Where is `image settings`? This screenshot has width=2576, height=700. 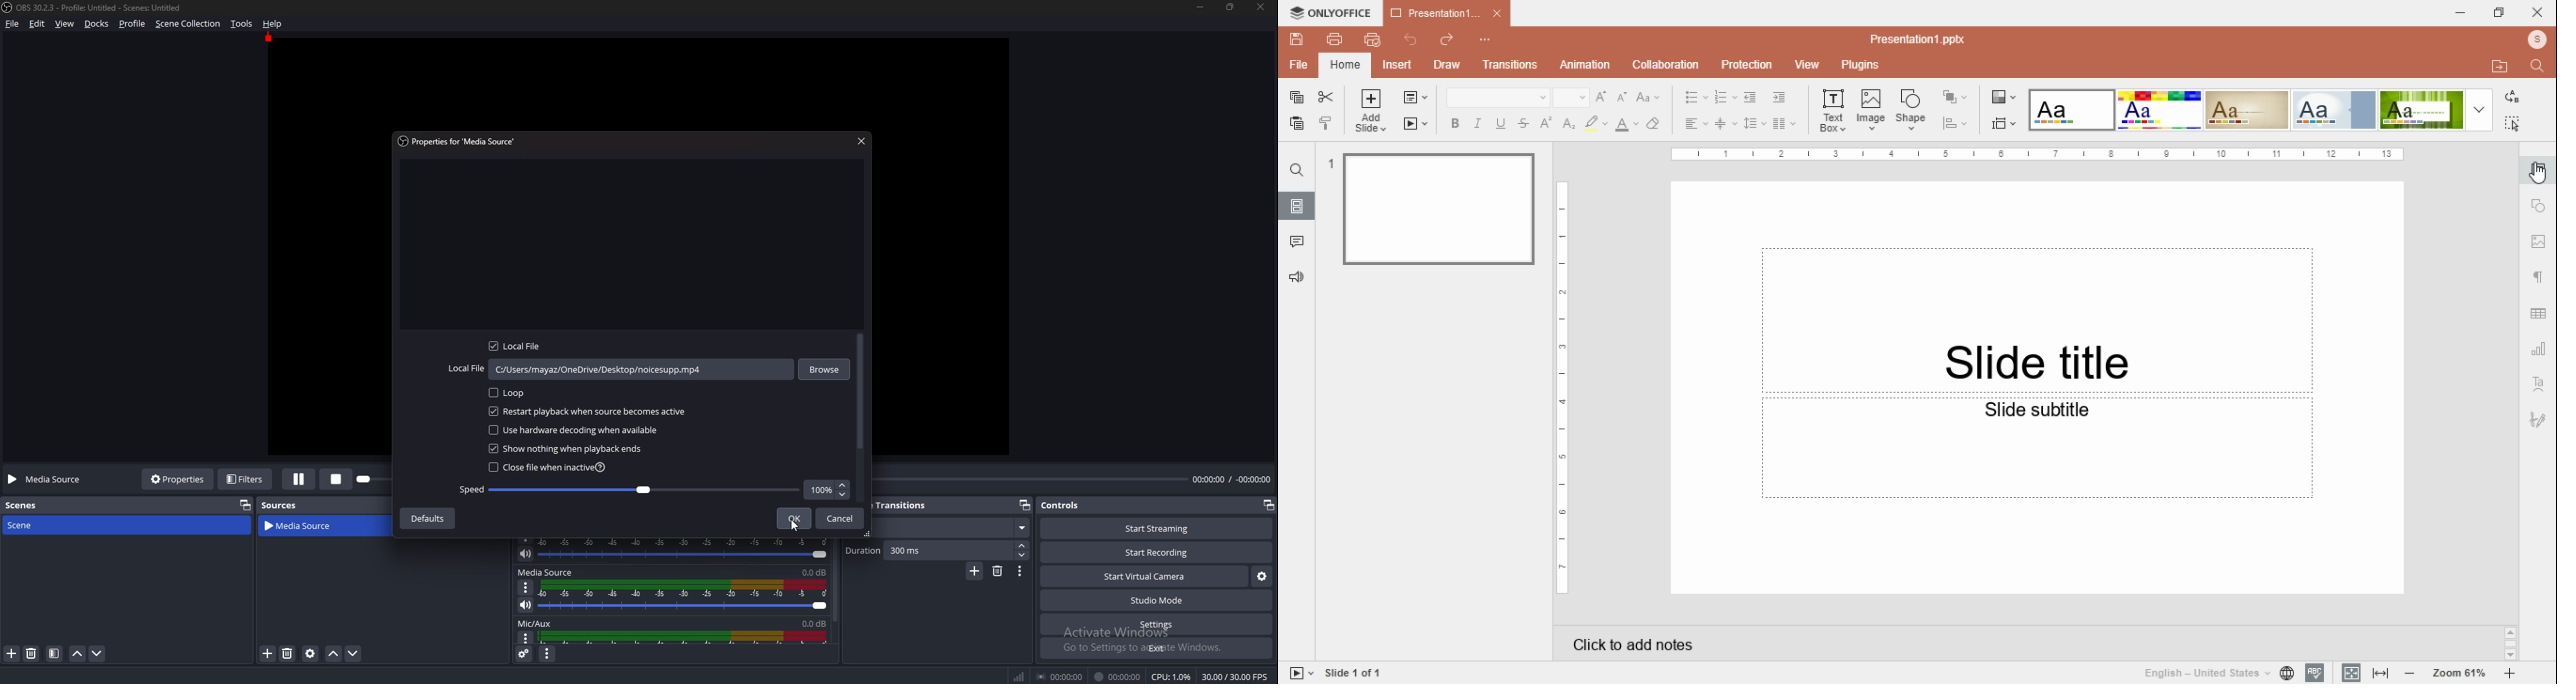
image settings is located at coordinates (2542, 240).